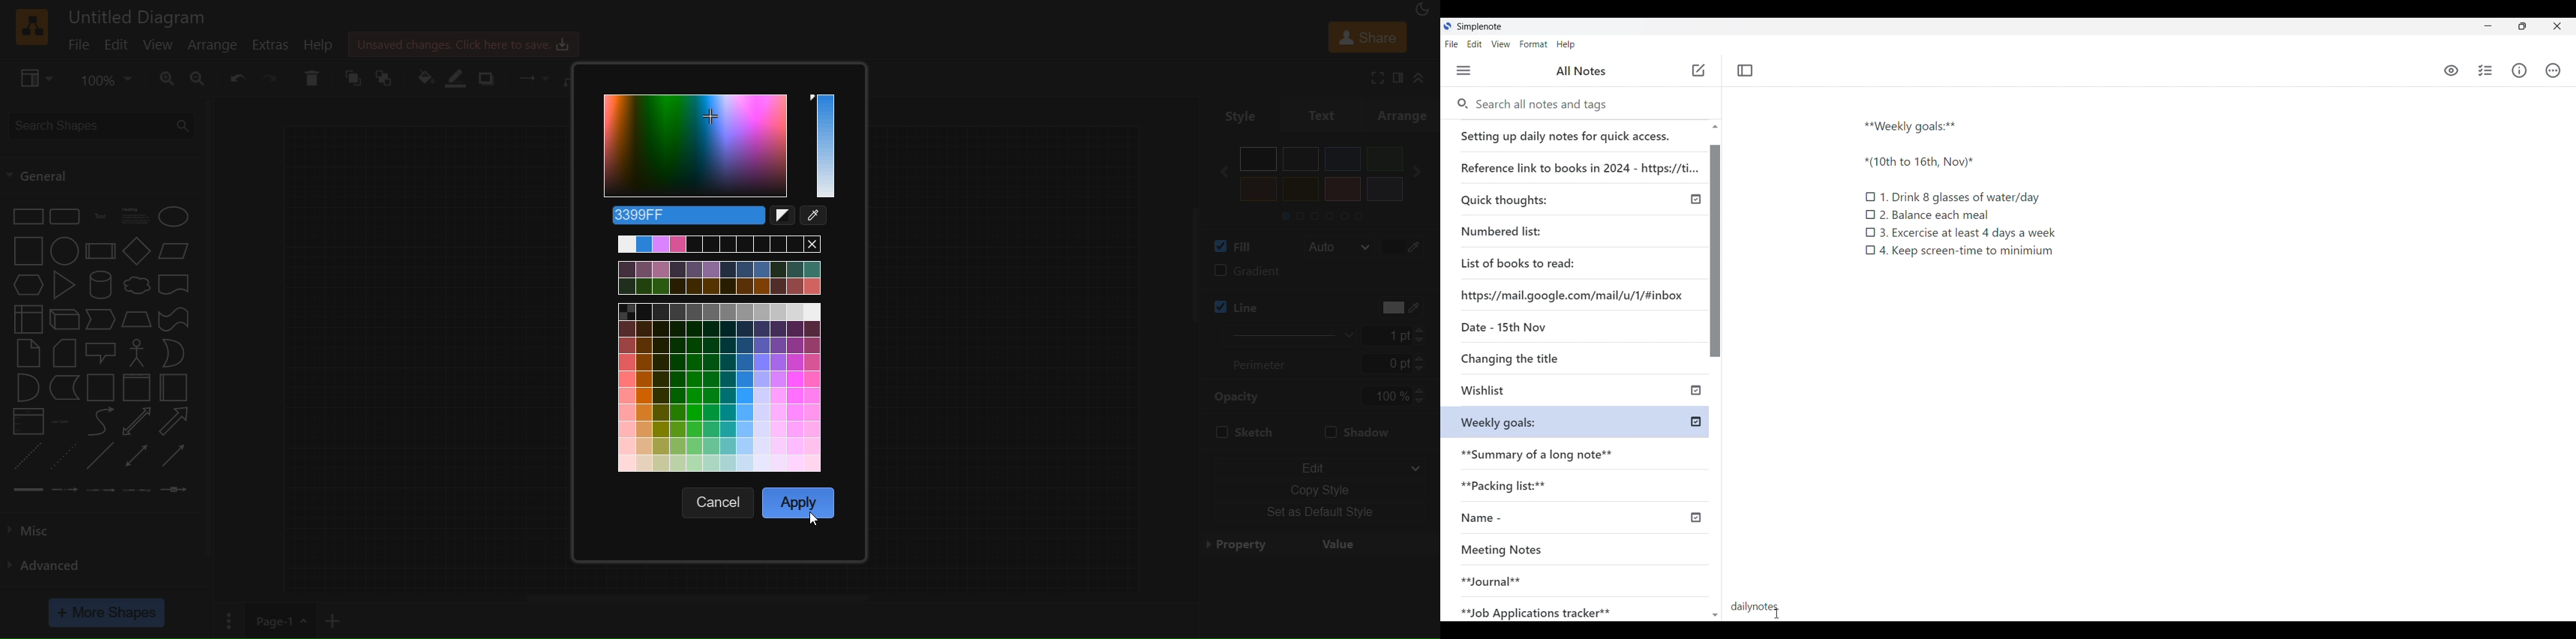  I want to click on data storage, so click(66, 388).